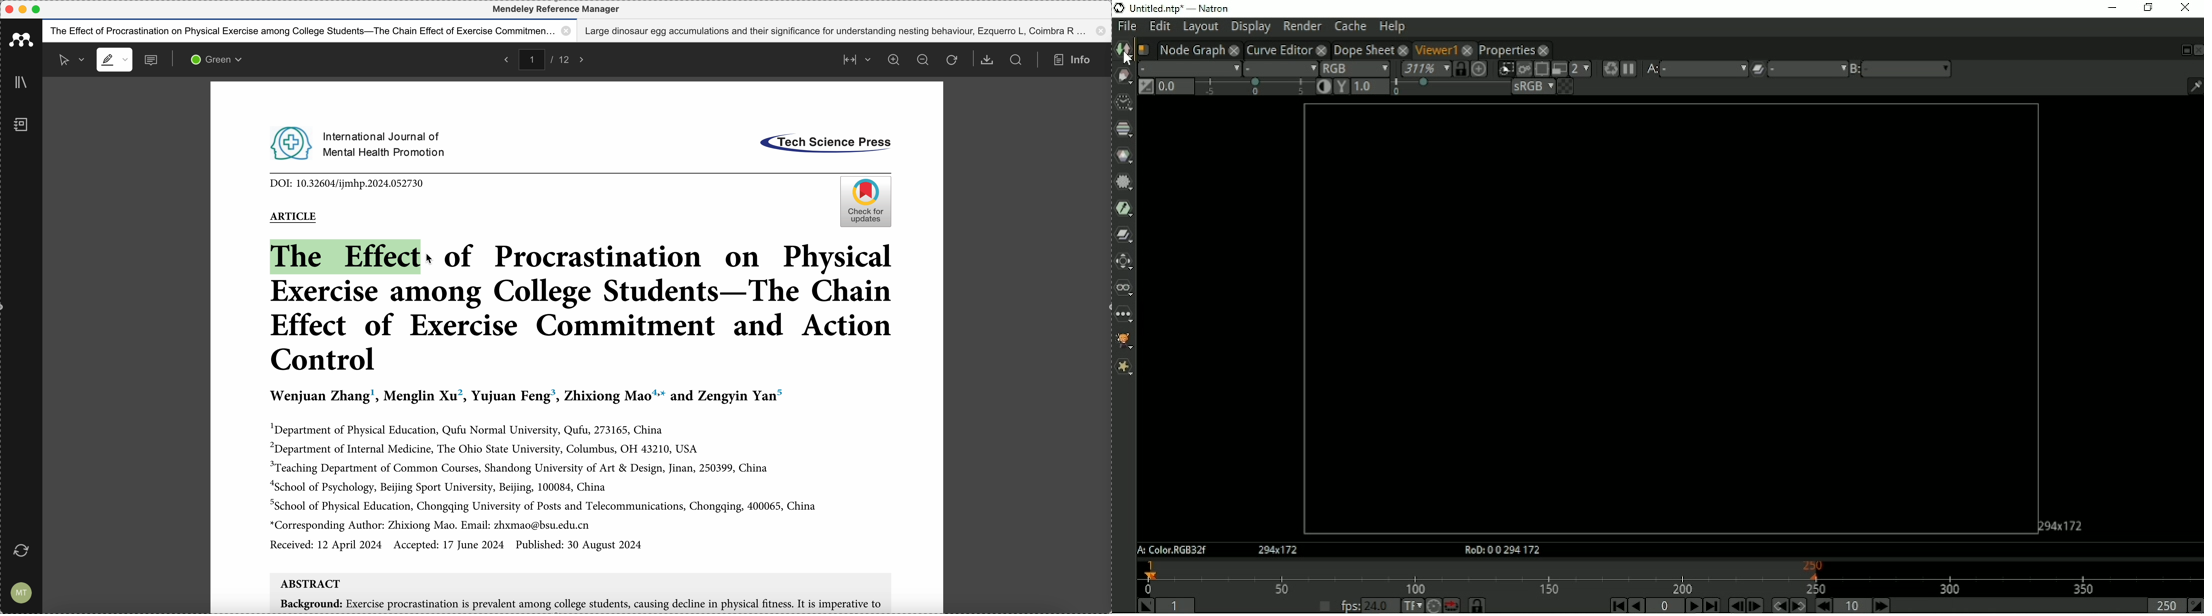 The height and width of the screenshot is (616, 2212). What do you see at coordinates (894, 60) in the screenshot?
I see `zoom in` at bounding box center [894, 60].